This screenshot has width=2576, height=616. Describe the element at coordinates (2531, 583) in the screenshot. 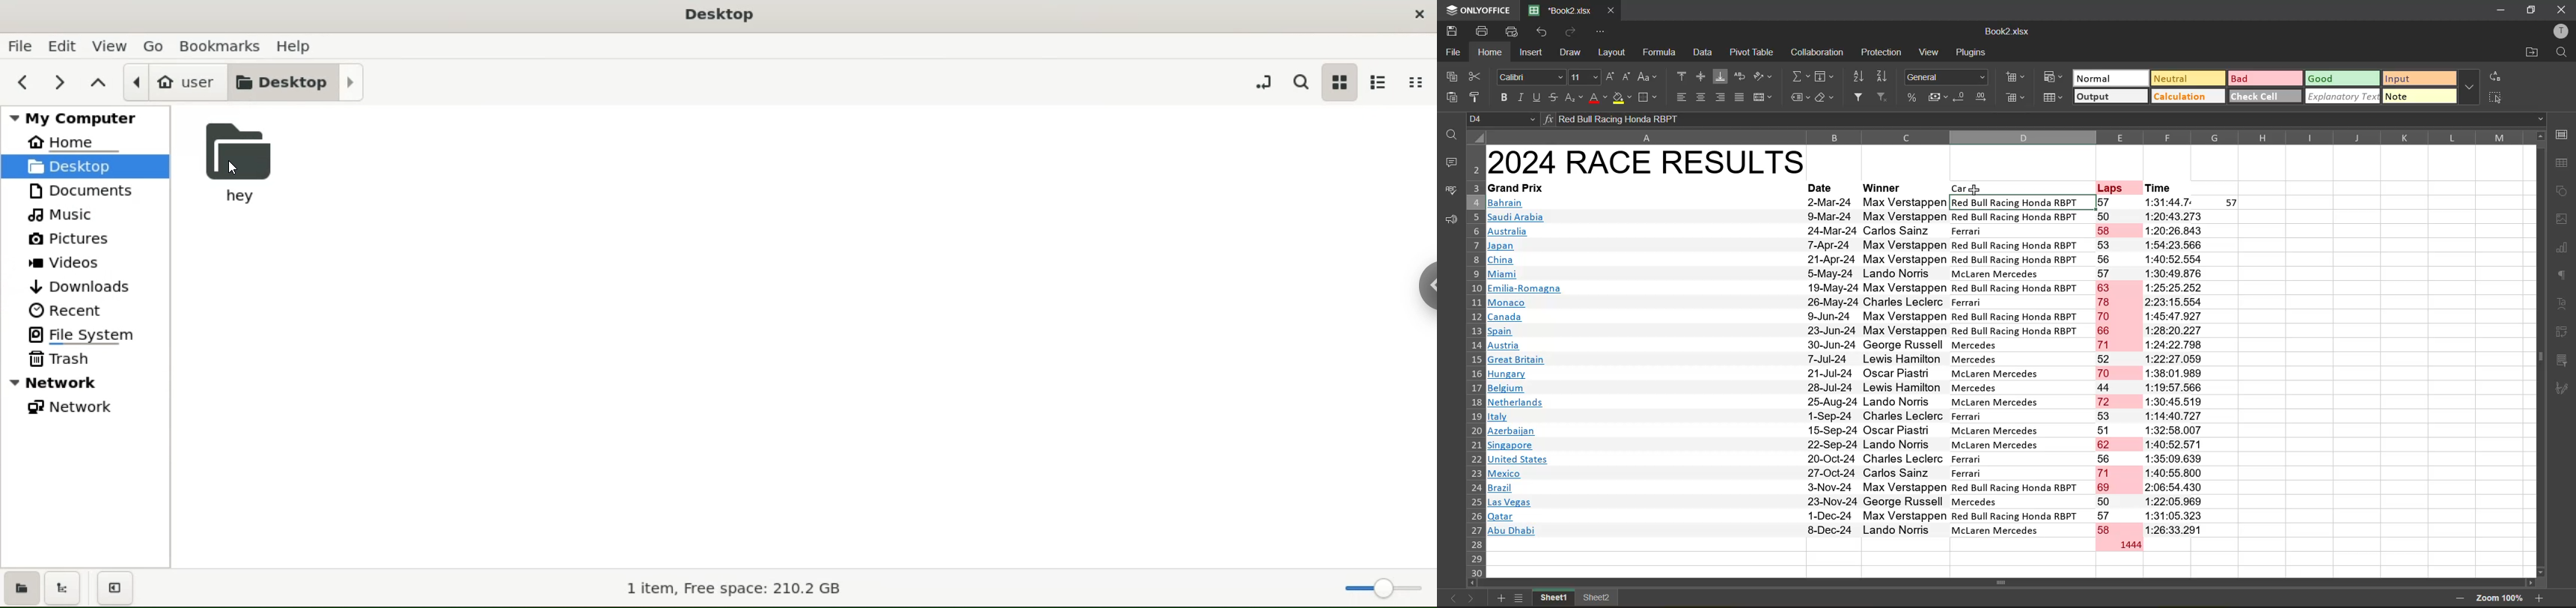

I see `Scroll right` at that location.